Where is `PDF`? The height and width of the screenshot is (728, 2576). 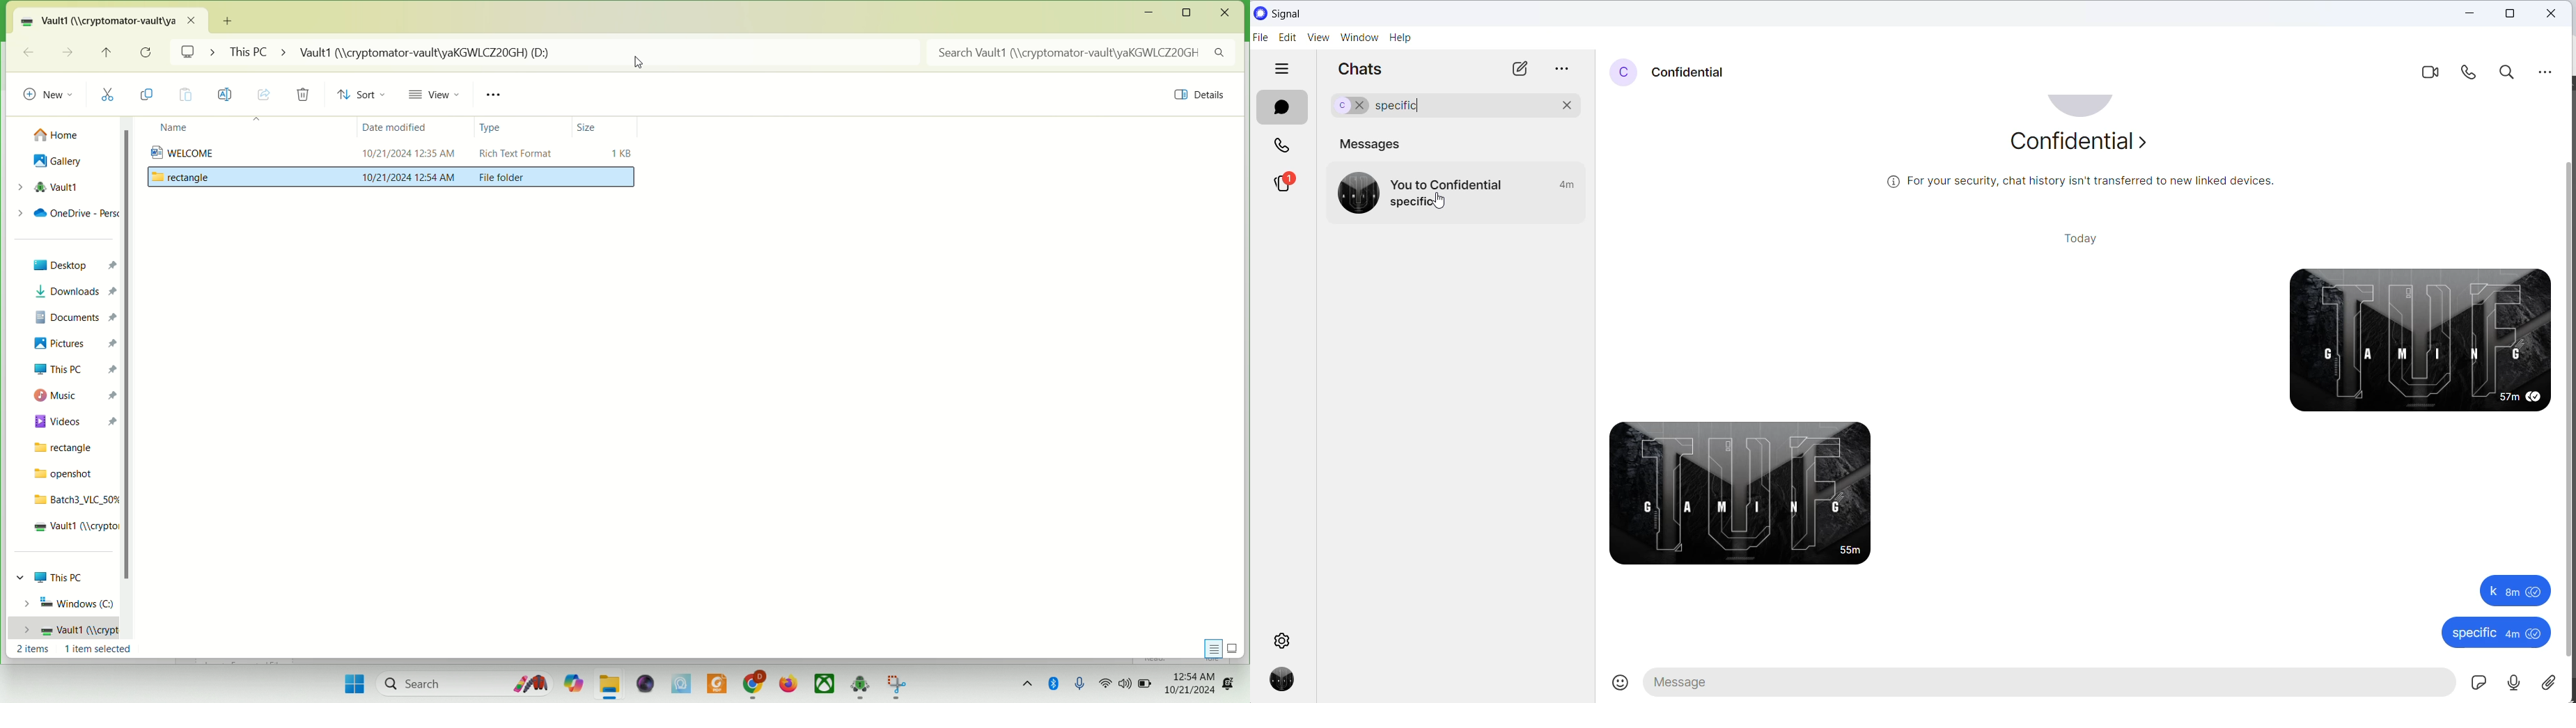 PDF is located at coordinates (716, 682).